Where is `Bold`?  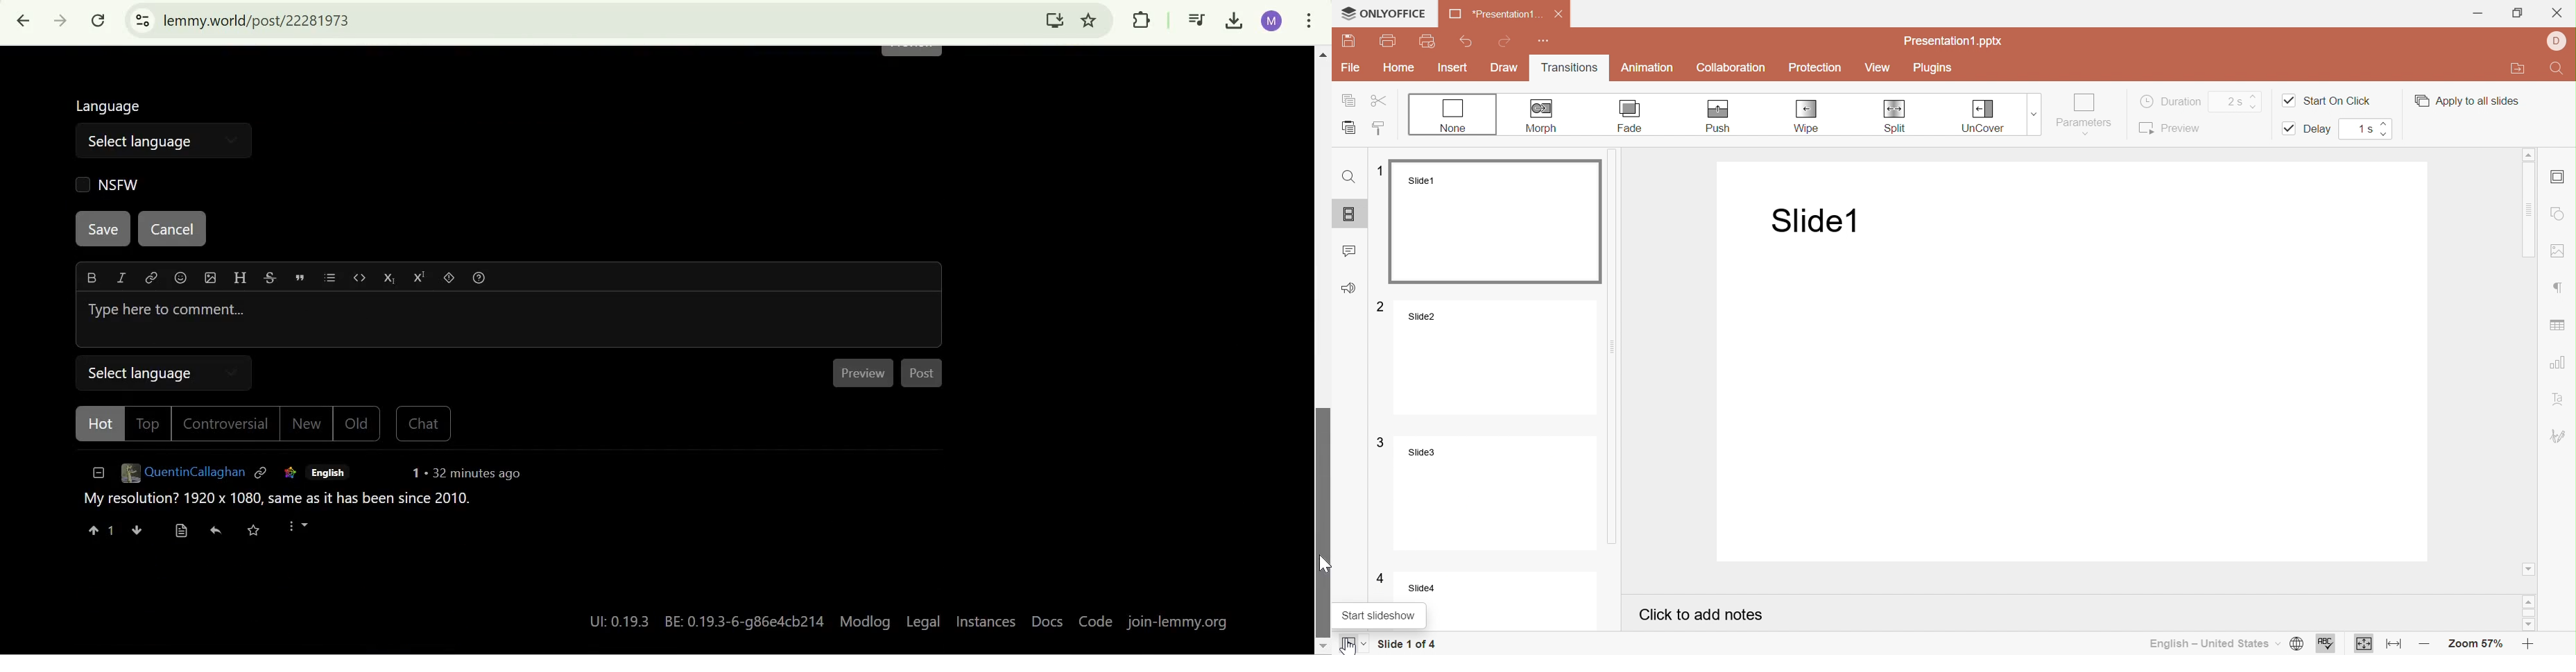
Bold is located at coordinates (92, 278).